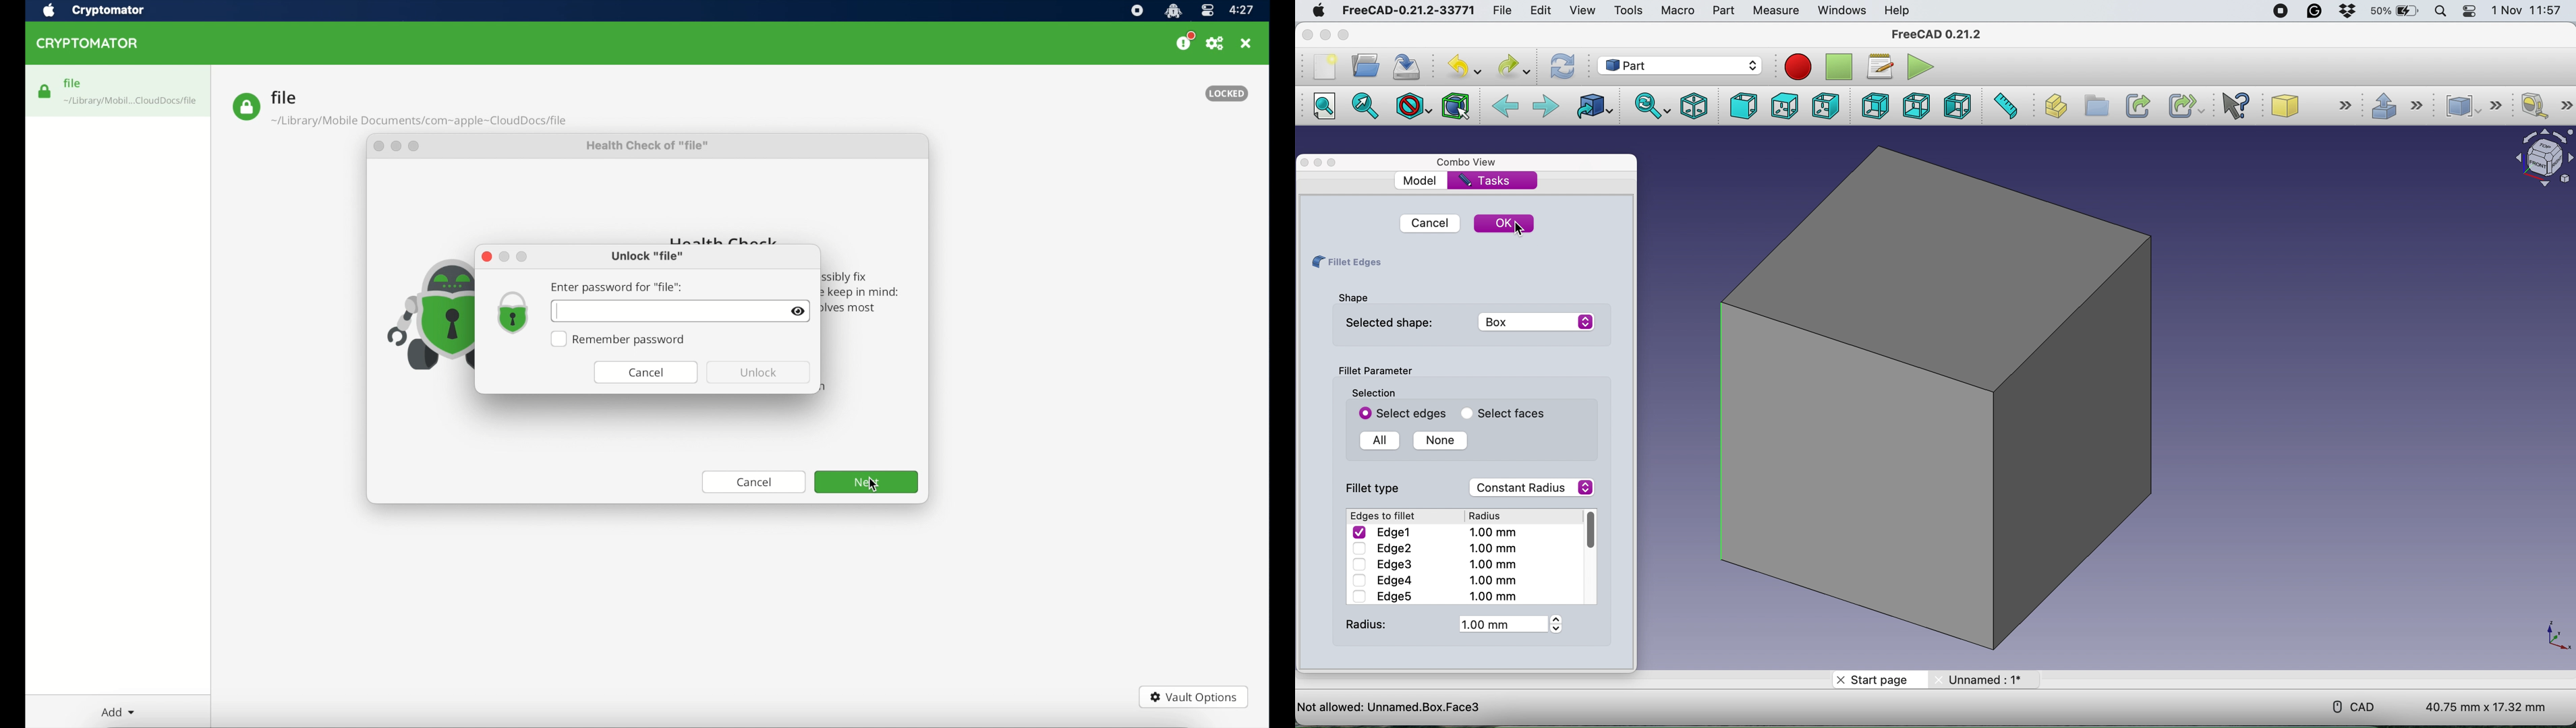  Describe the element at coordinates (2136, 105) in the screenshot. I see `make link` at that location.